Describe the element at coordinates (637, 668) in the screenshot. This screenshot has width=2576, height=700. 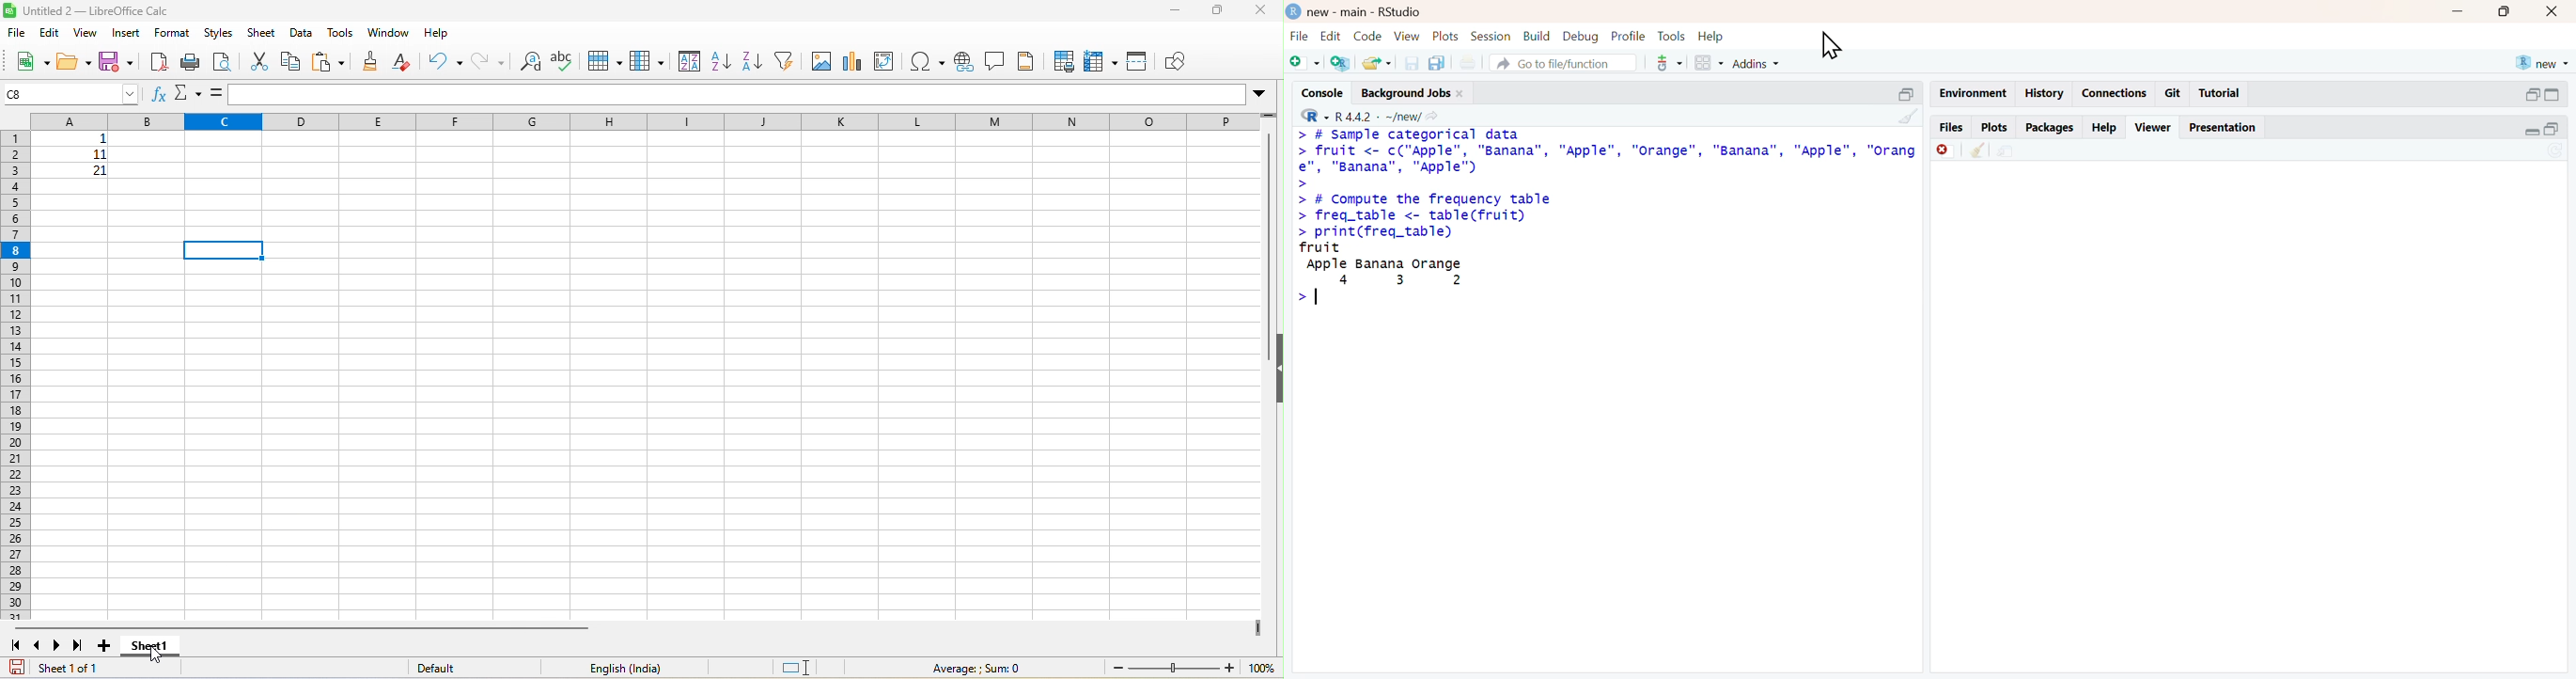
I see `english` at that location.